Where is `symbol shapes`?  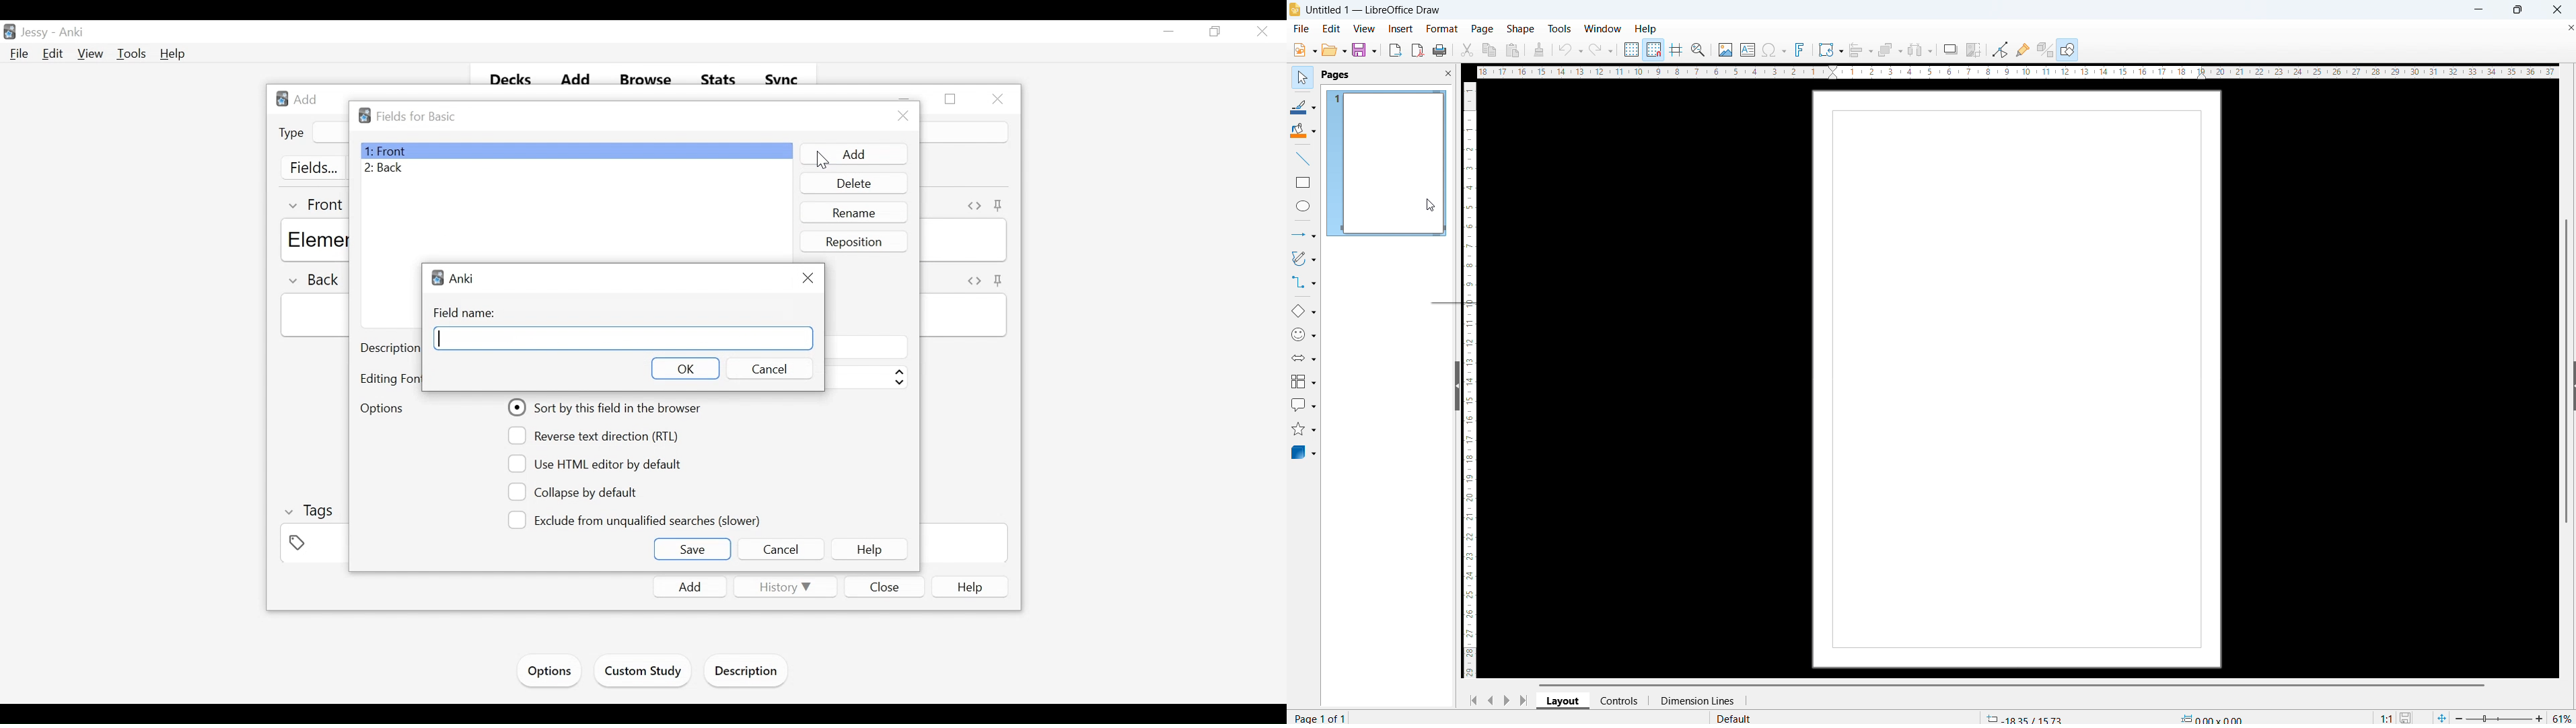
symbol shapes is located at coordinates (1303, 334).